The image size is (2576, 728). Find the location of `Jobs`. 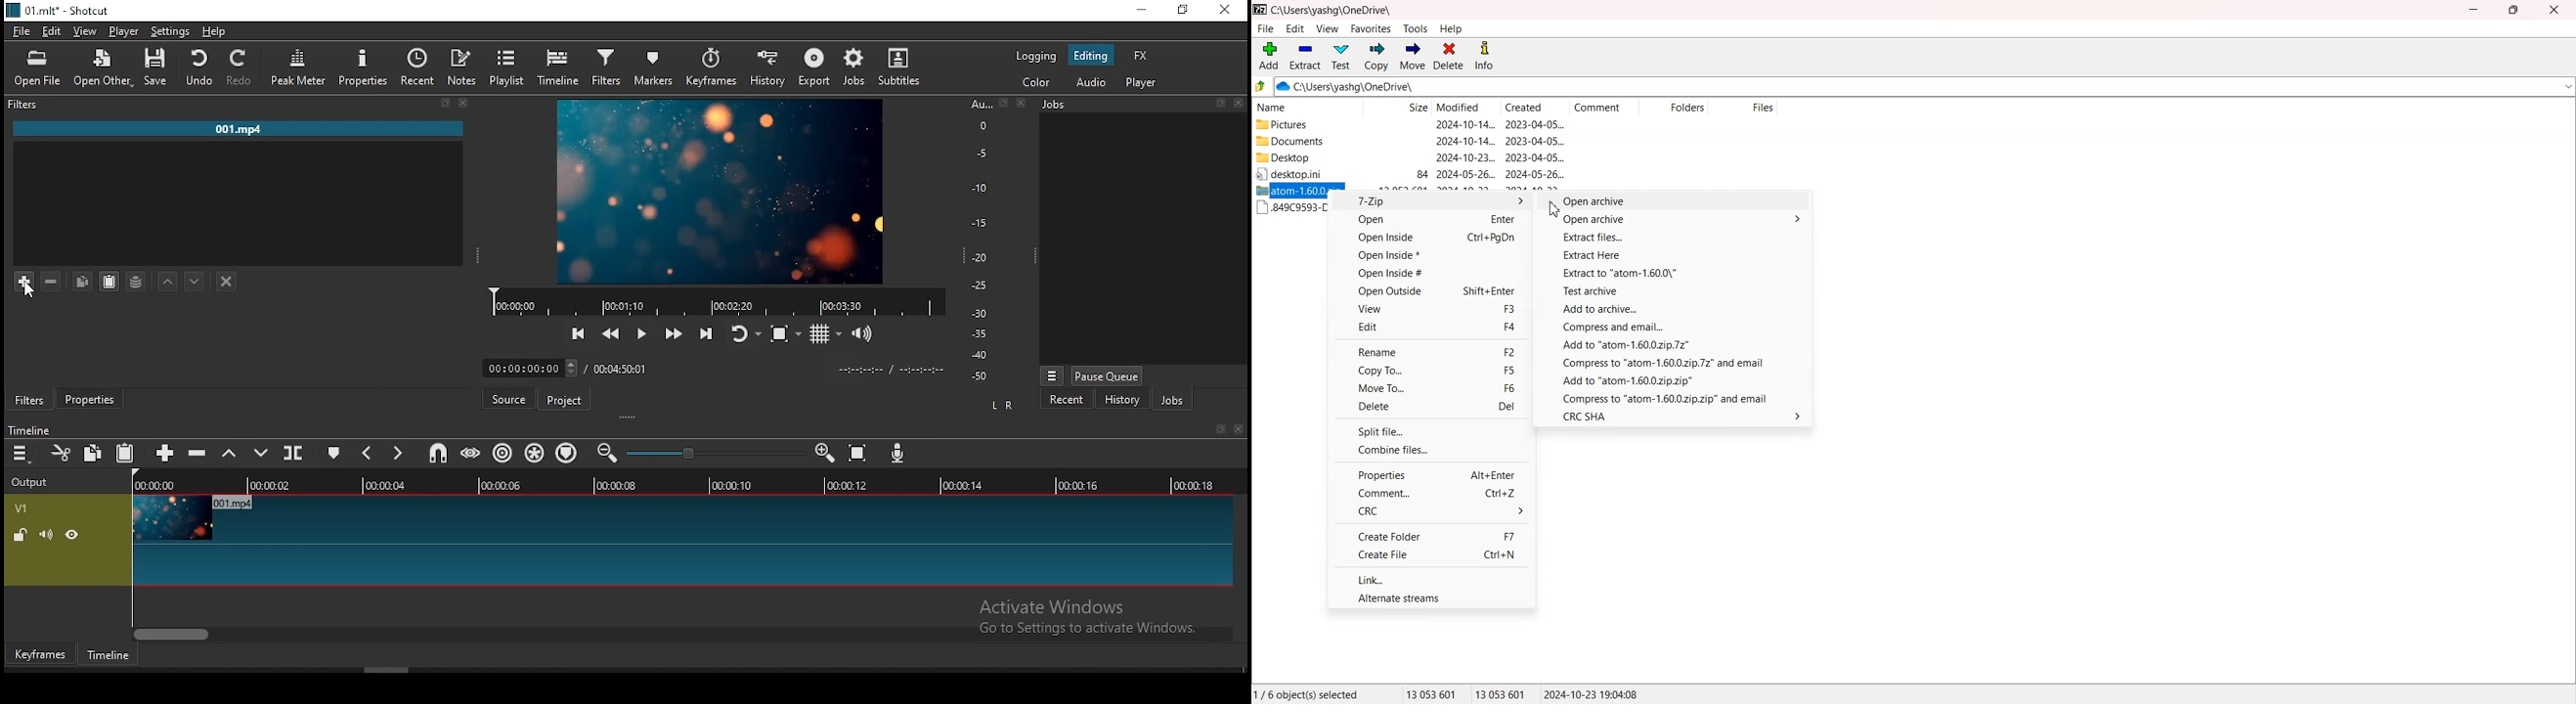

Jobs is located at coordinates (1056, 104).